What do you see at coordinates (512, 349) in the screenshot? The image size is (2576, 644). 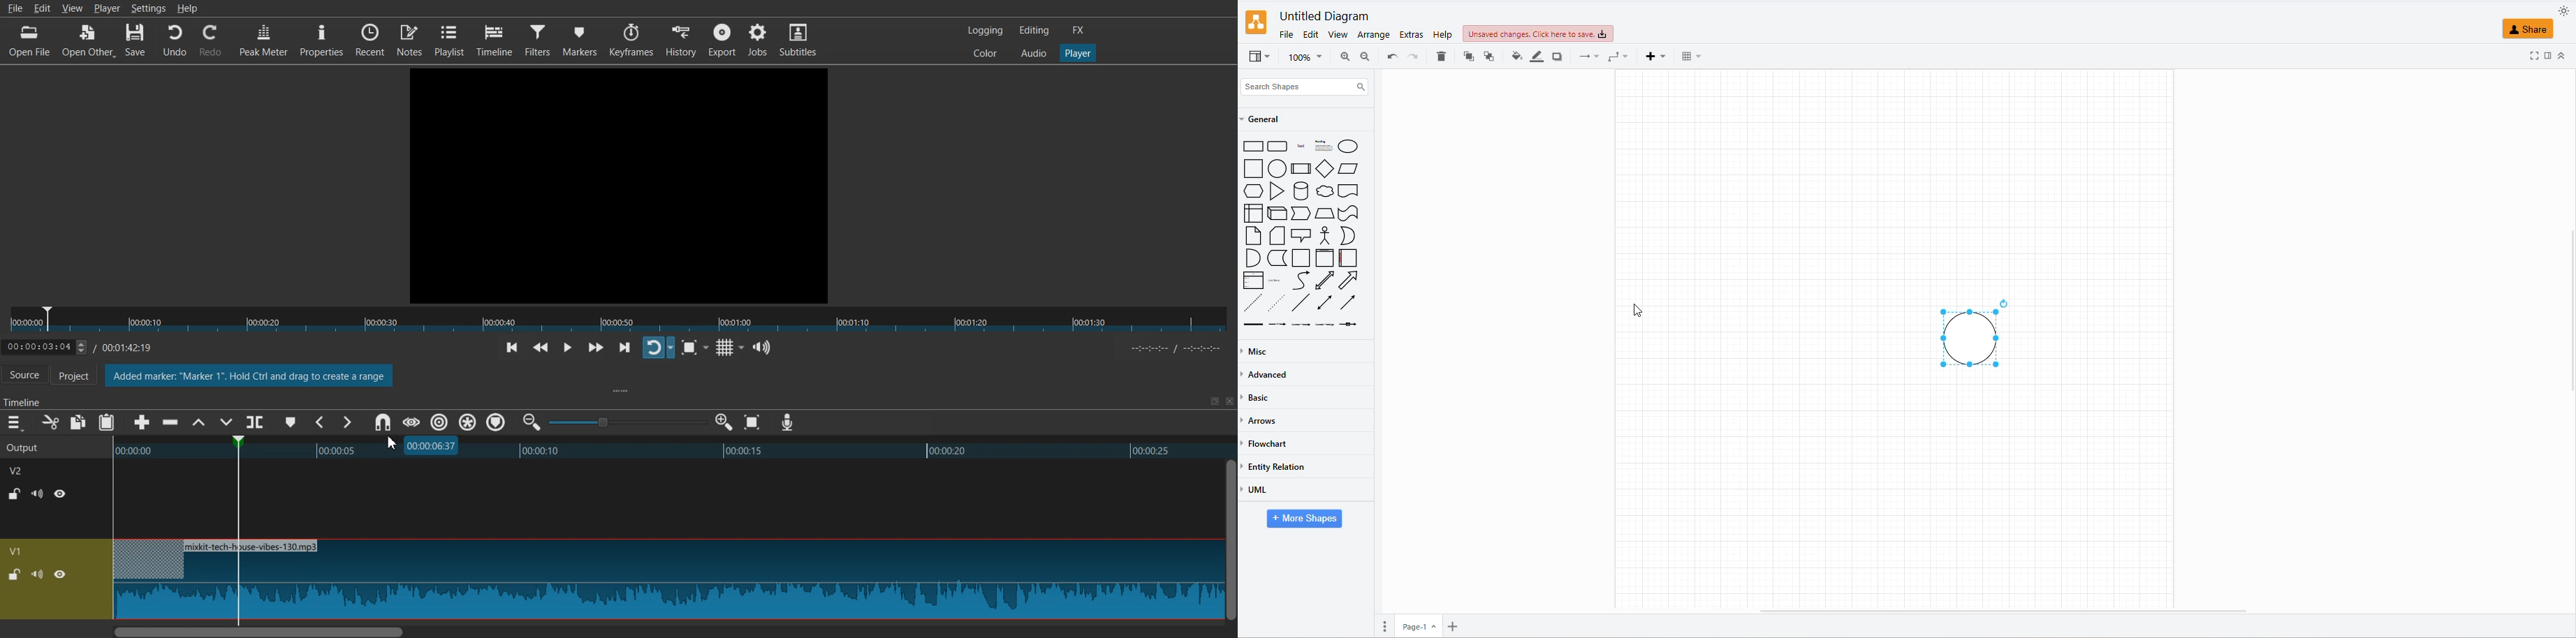 I see `Skip to previous point` at bounding box center [512, 349].